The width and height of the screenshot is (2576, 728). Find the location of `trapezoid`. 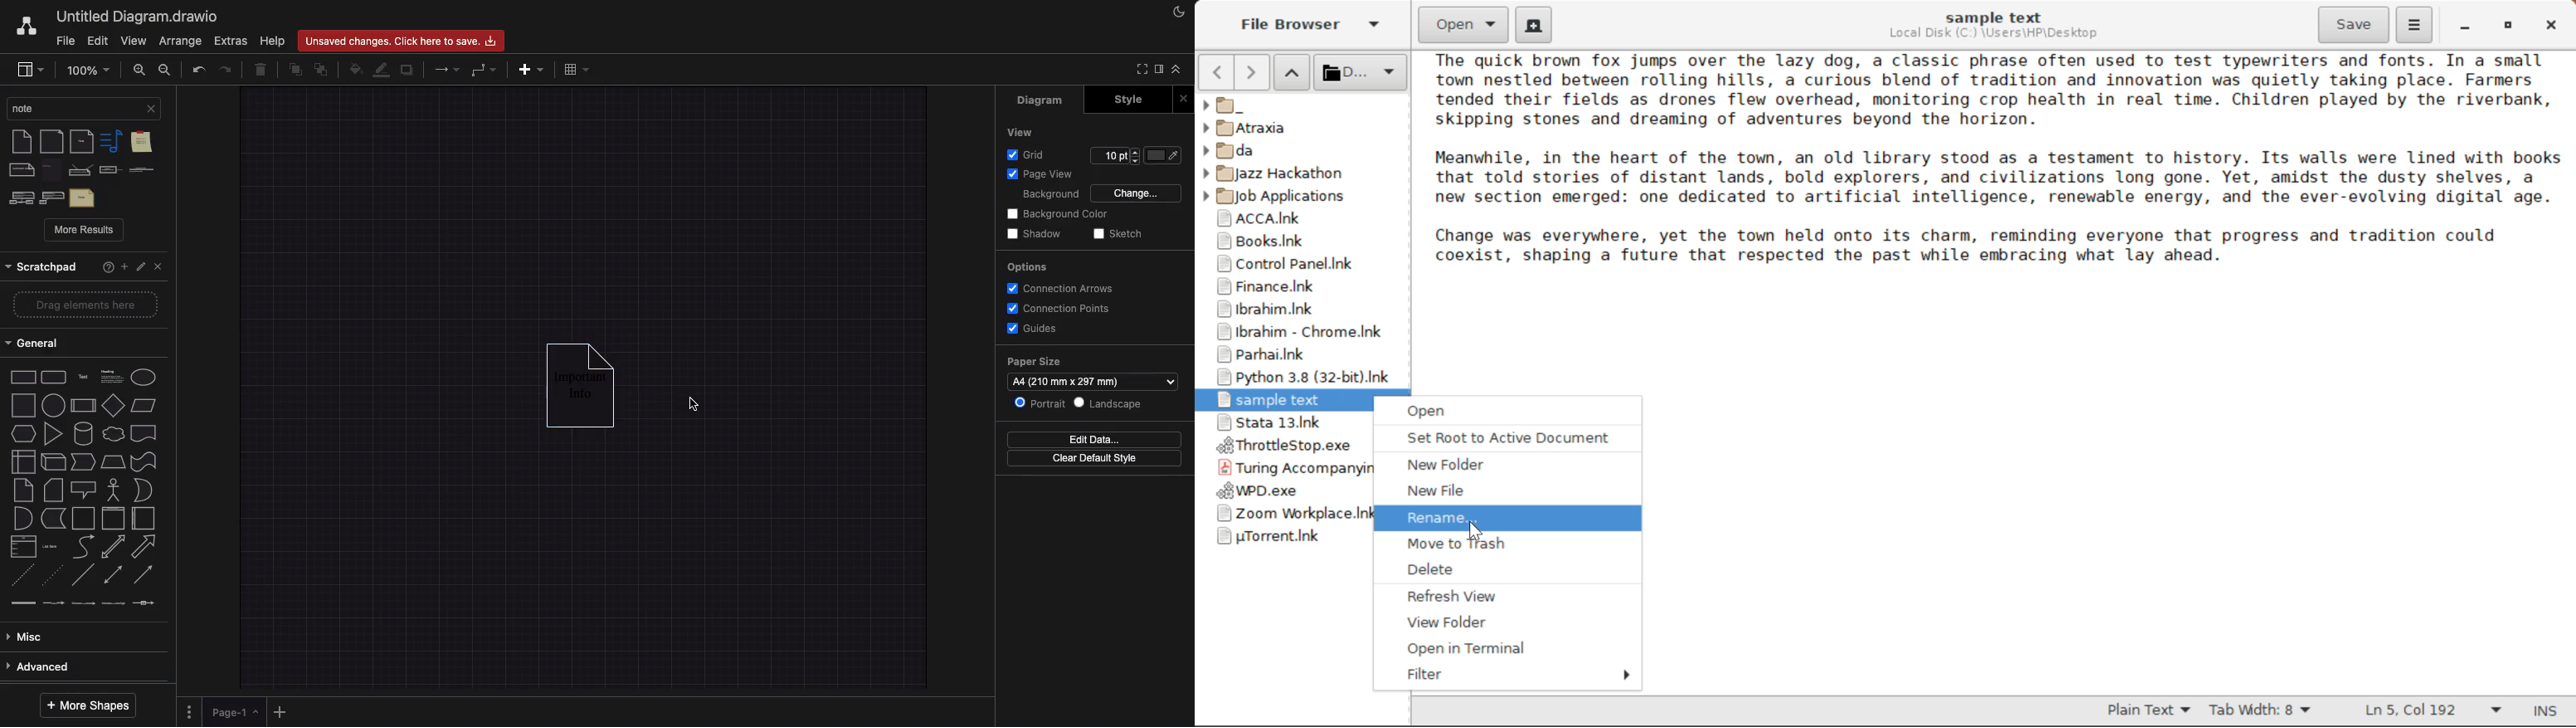

trapezoid is located at coordinates (114, 463).